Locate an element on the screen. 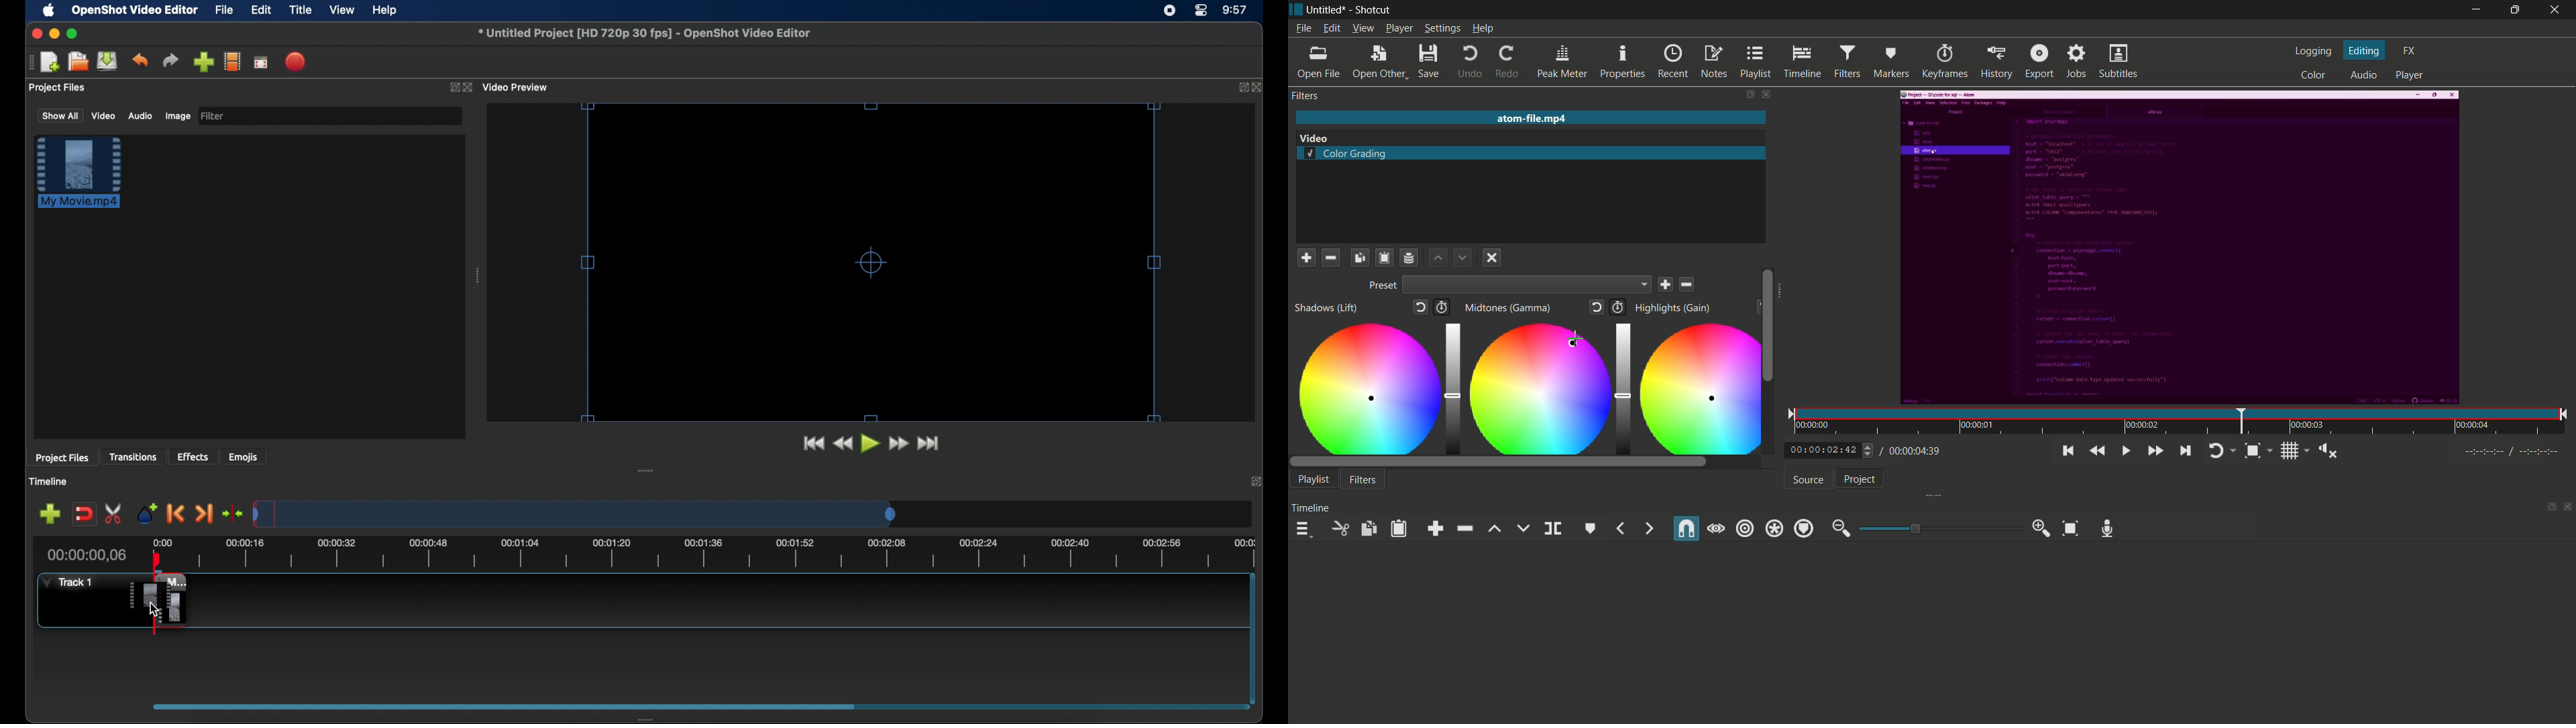 The width and height of the screenshot is (2576, 728). record audio is located at coordinates (2108, 528).